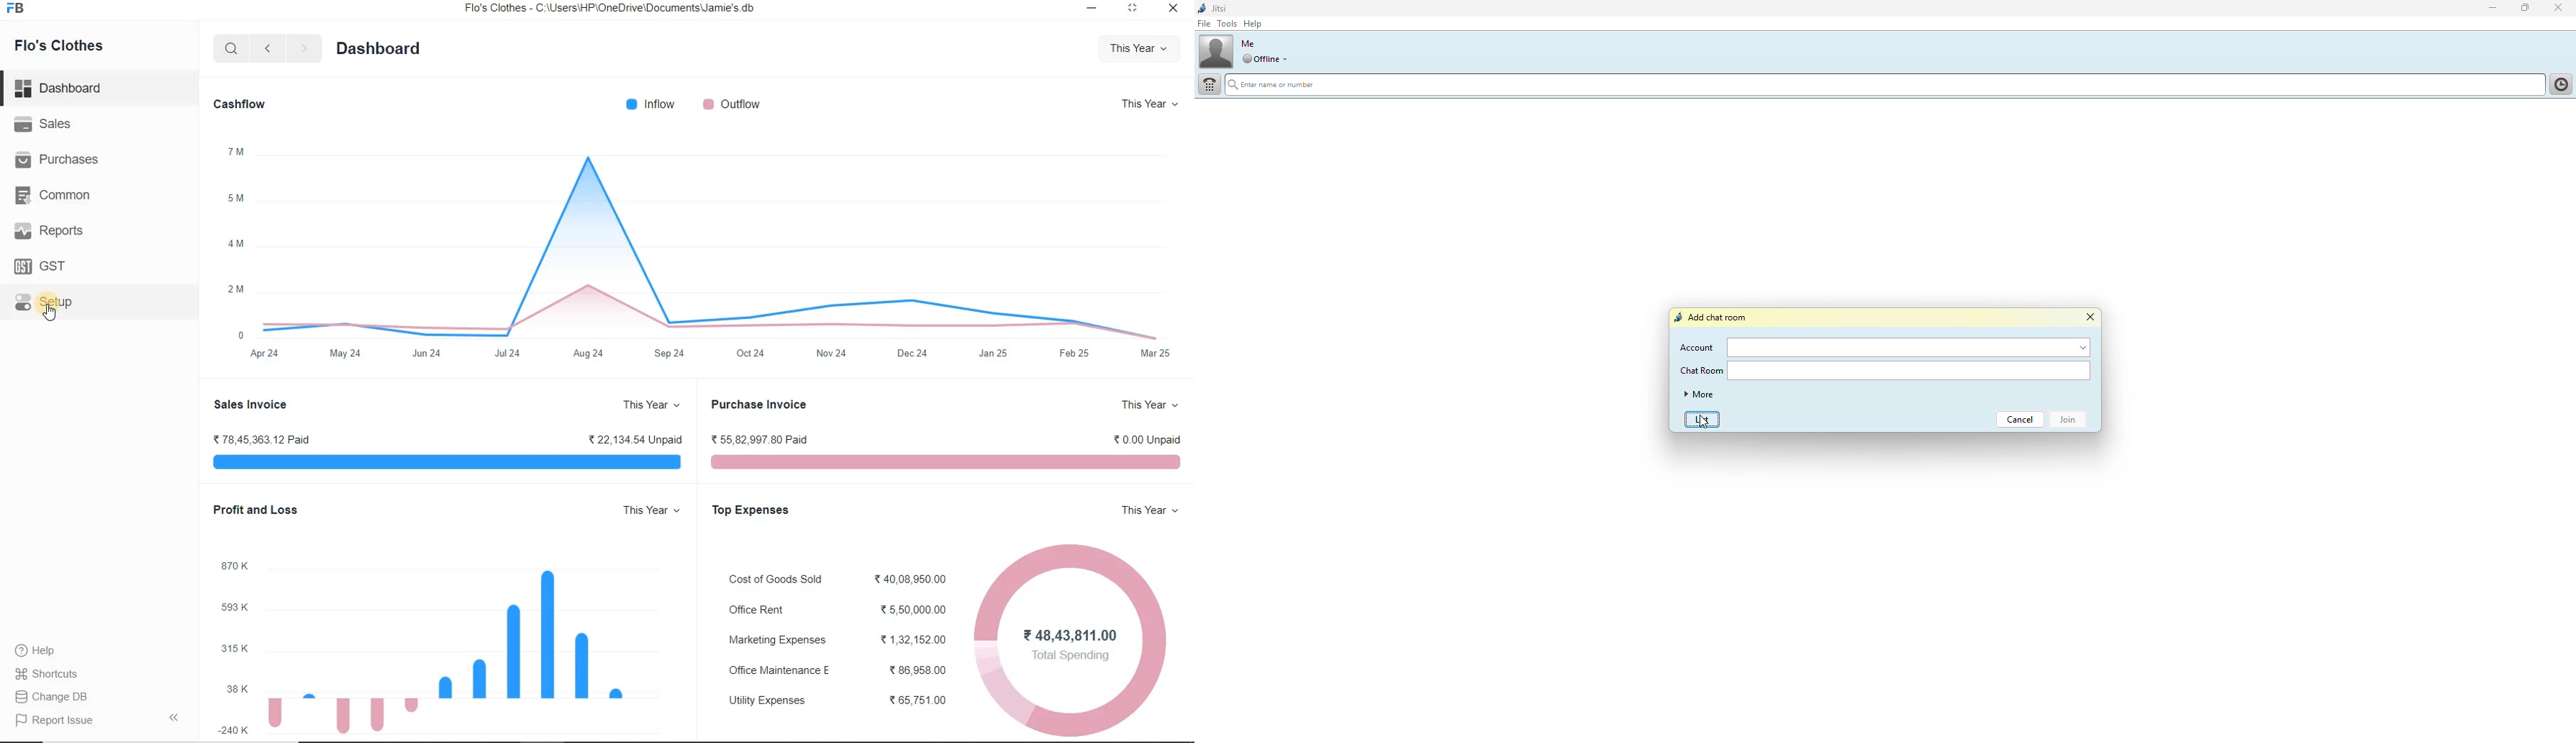  I want to click on This Year , so click(652, 405).